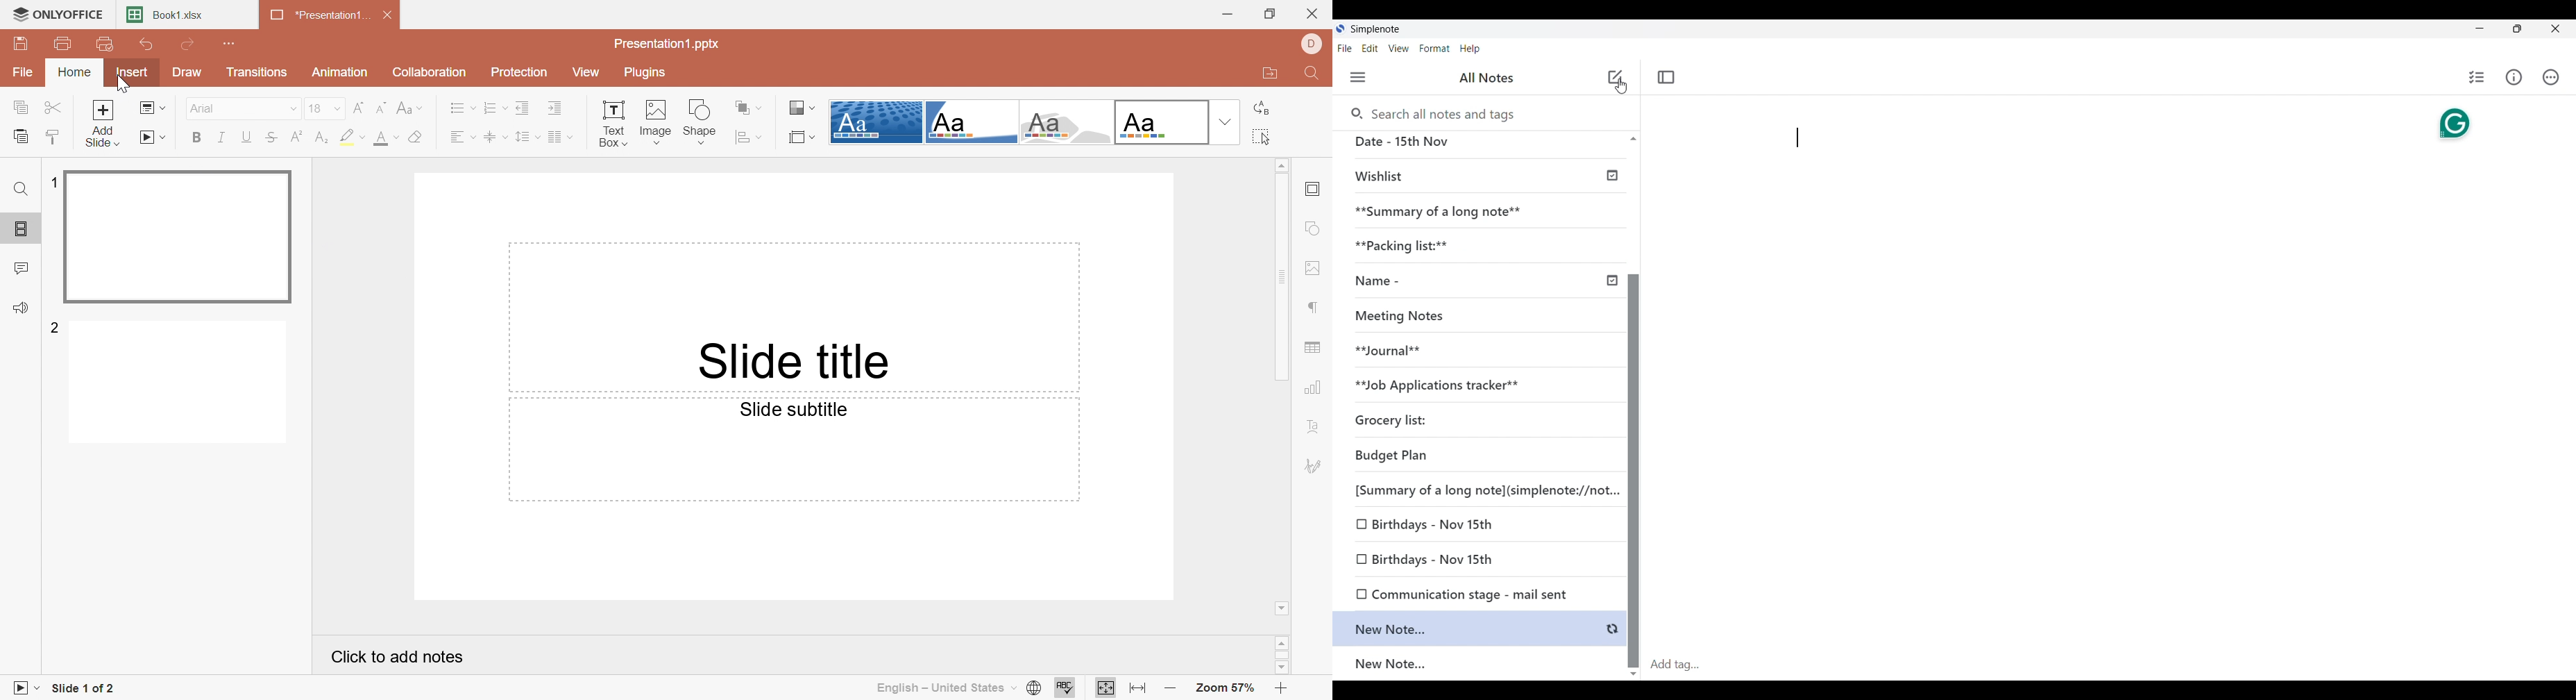 The height and width of the screenshot is (700, 2576). Describe the element at coordinates (1279, 666) in the screenshot. I see `Scroll Down` at that location.